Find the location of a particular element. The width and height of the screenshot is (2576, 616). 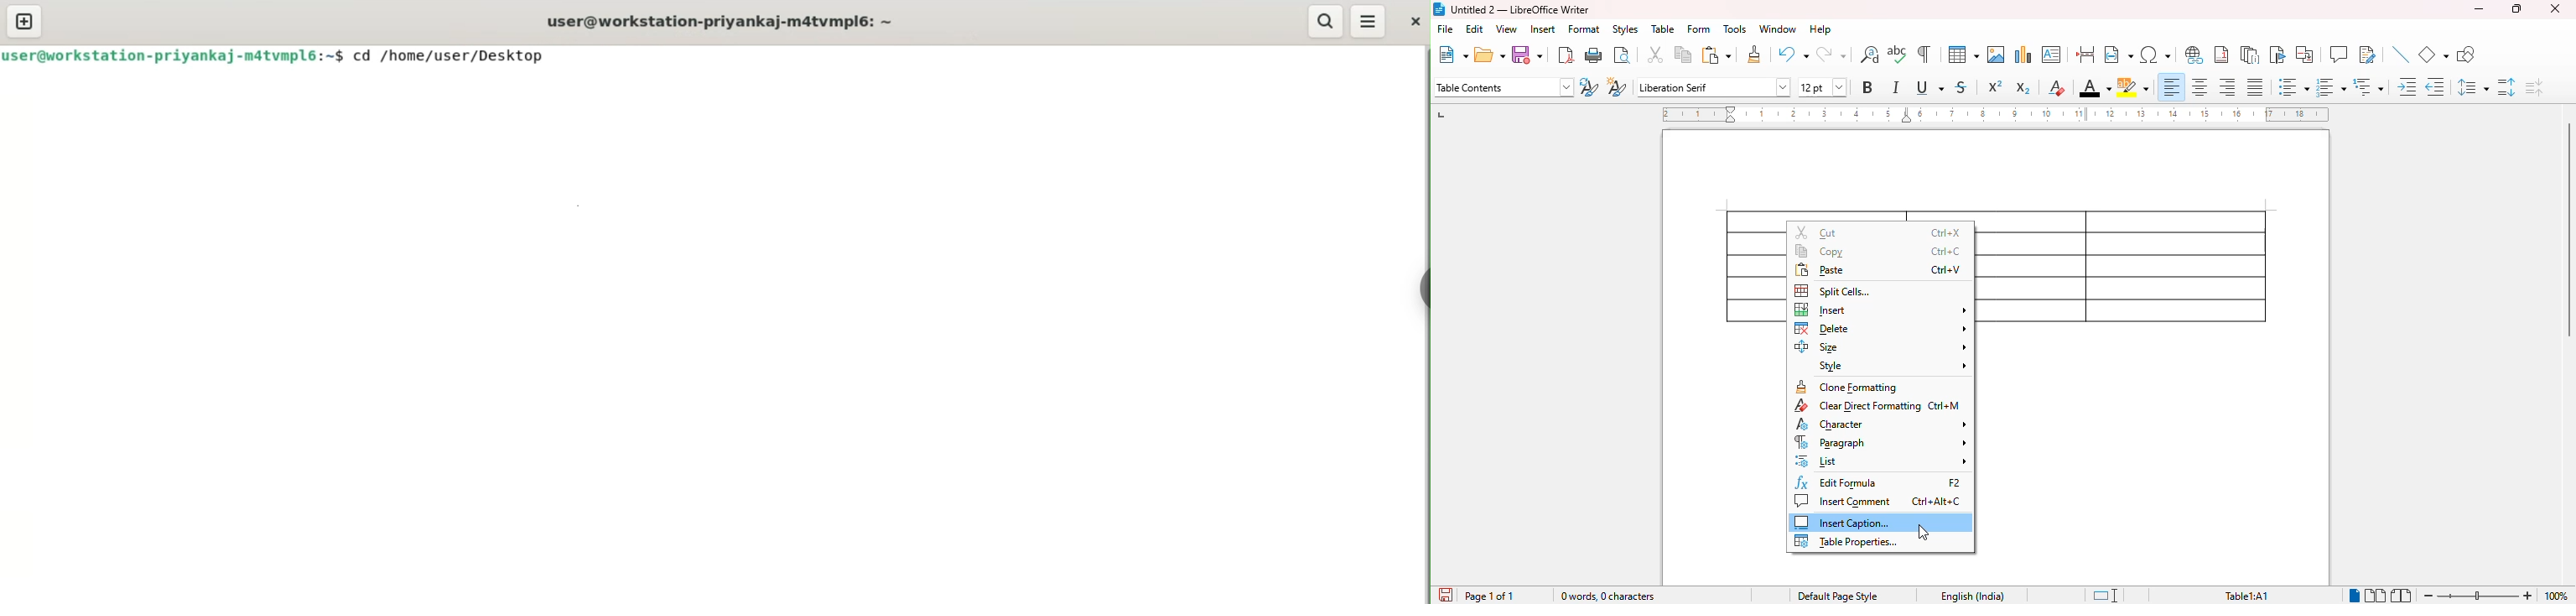

word and character count is located at coordinates (1608, 596).